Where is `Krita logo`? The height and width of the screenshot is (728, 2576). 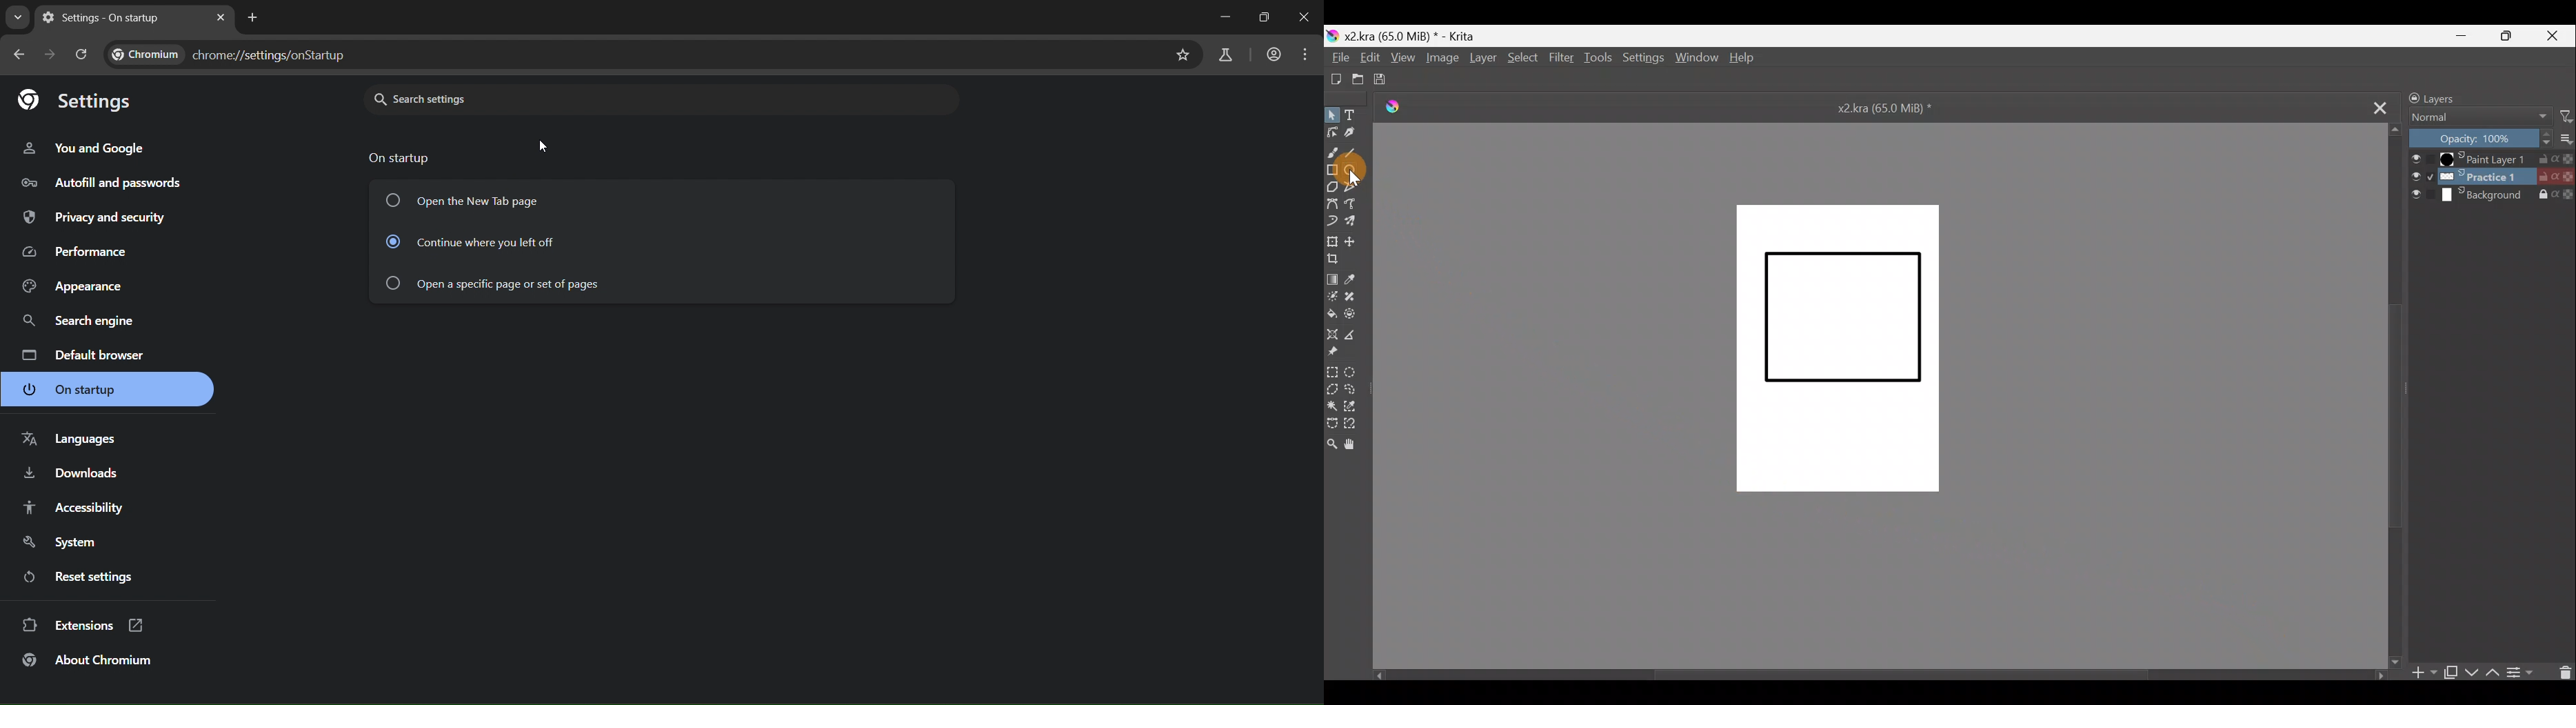 Krita logo is located at coordinates (1332, 35).